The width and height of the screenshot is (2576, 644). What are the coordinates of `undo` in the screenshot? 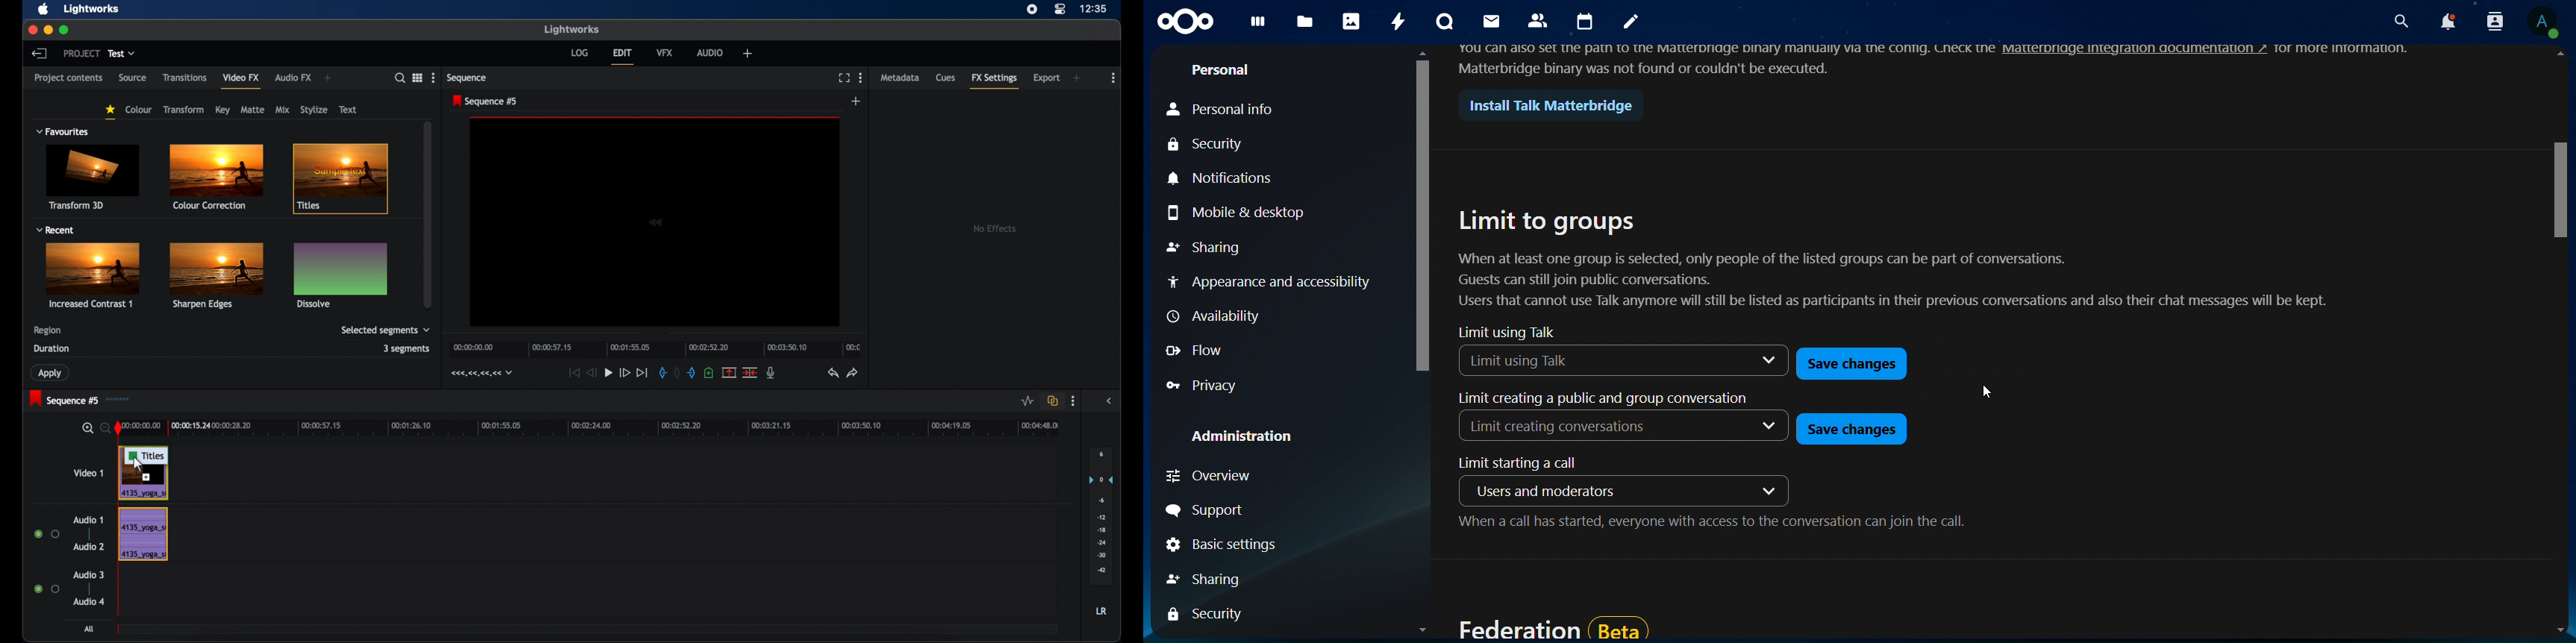 It's located at (833, 373).